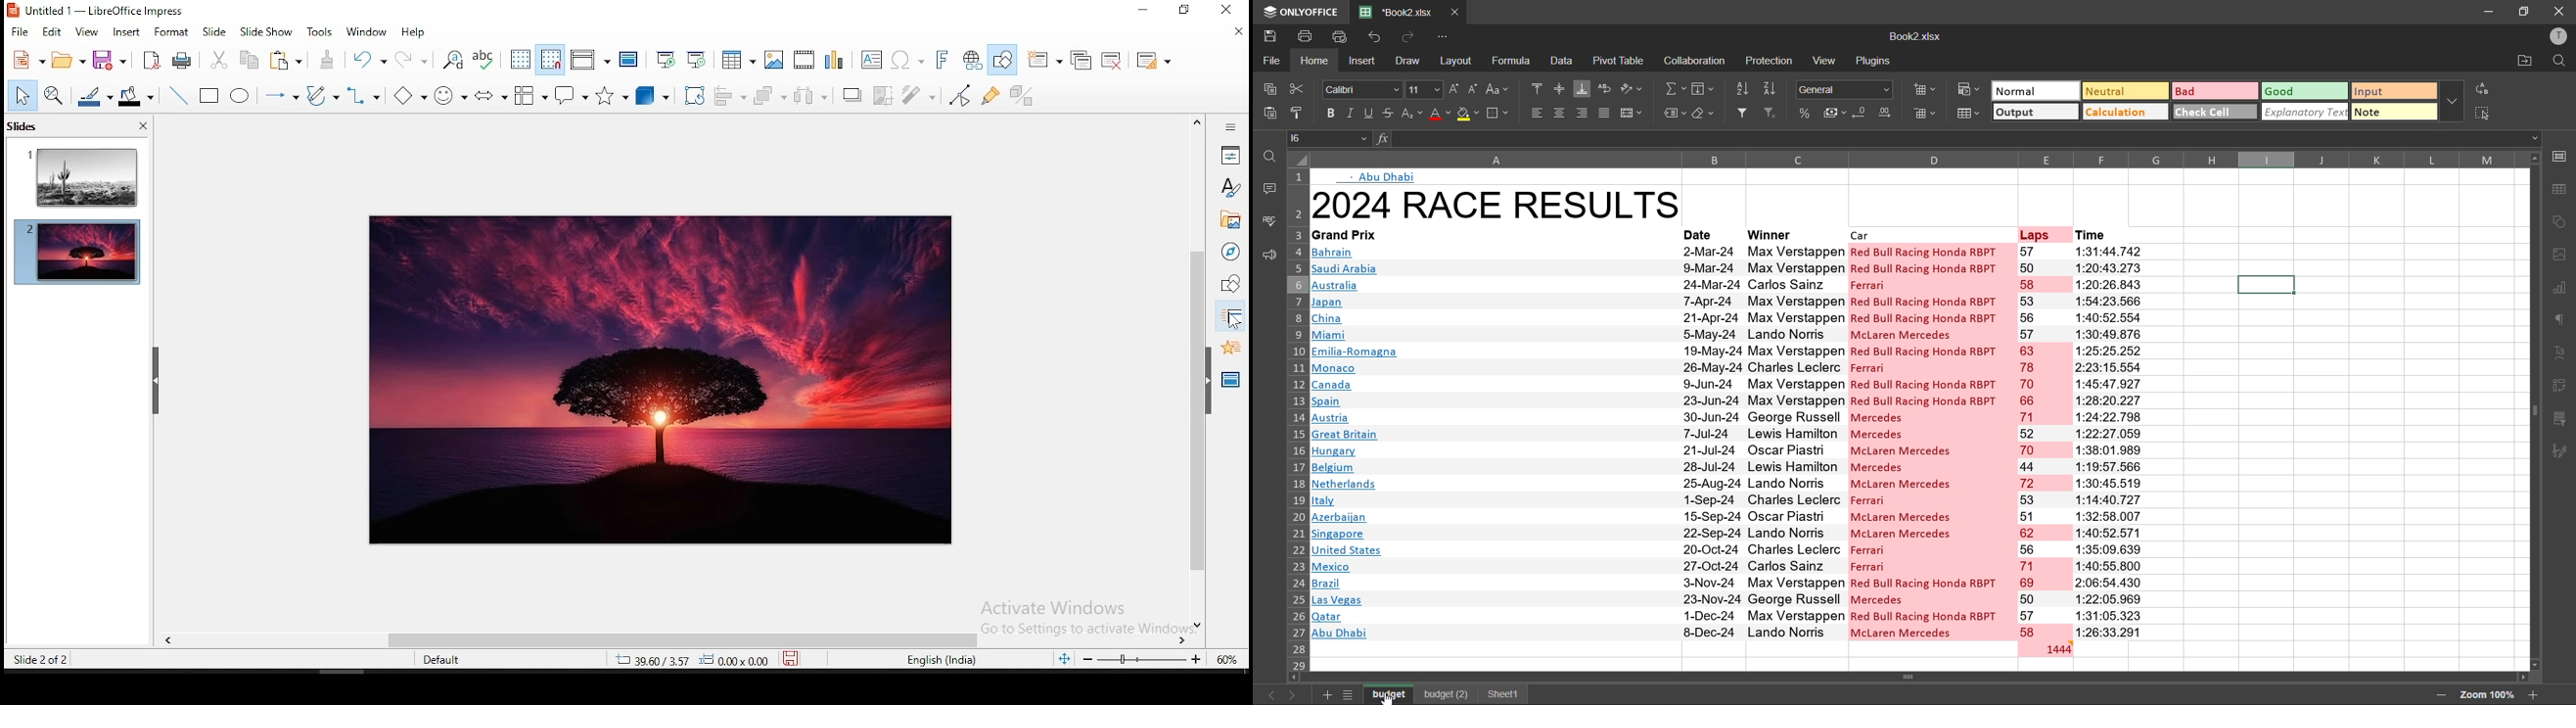 This screenshot has height=728, width=2576. What do you see at coordinates (694, 95) in the screenshot?
I see `crop tool` at bounding box center [694, 95].